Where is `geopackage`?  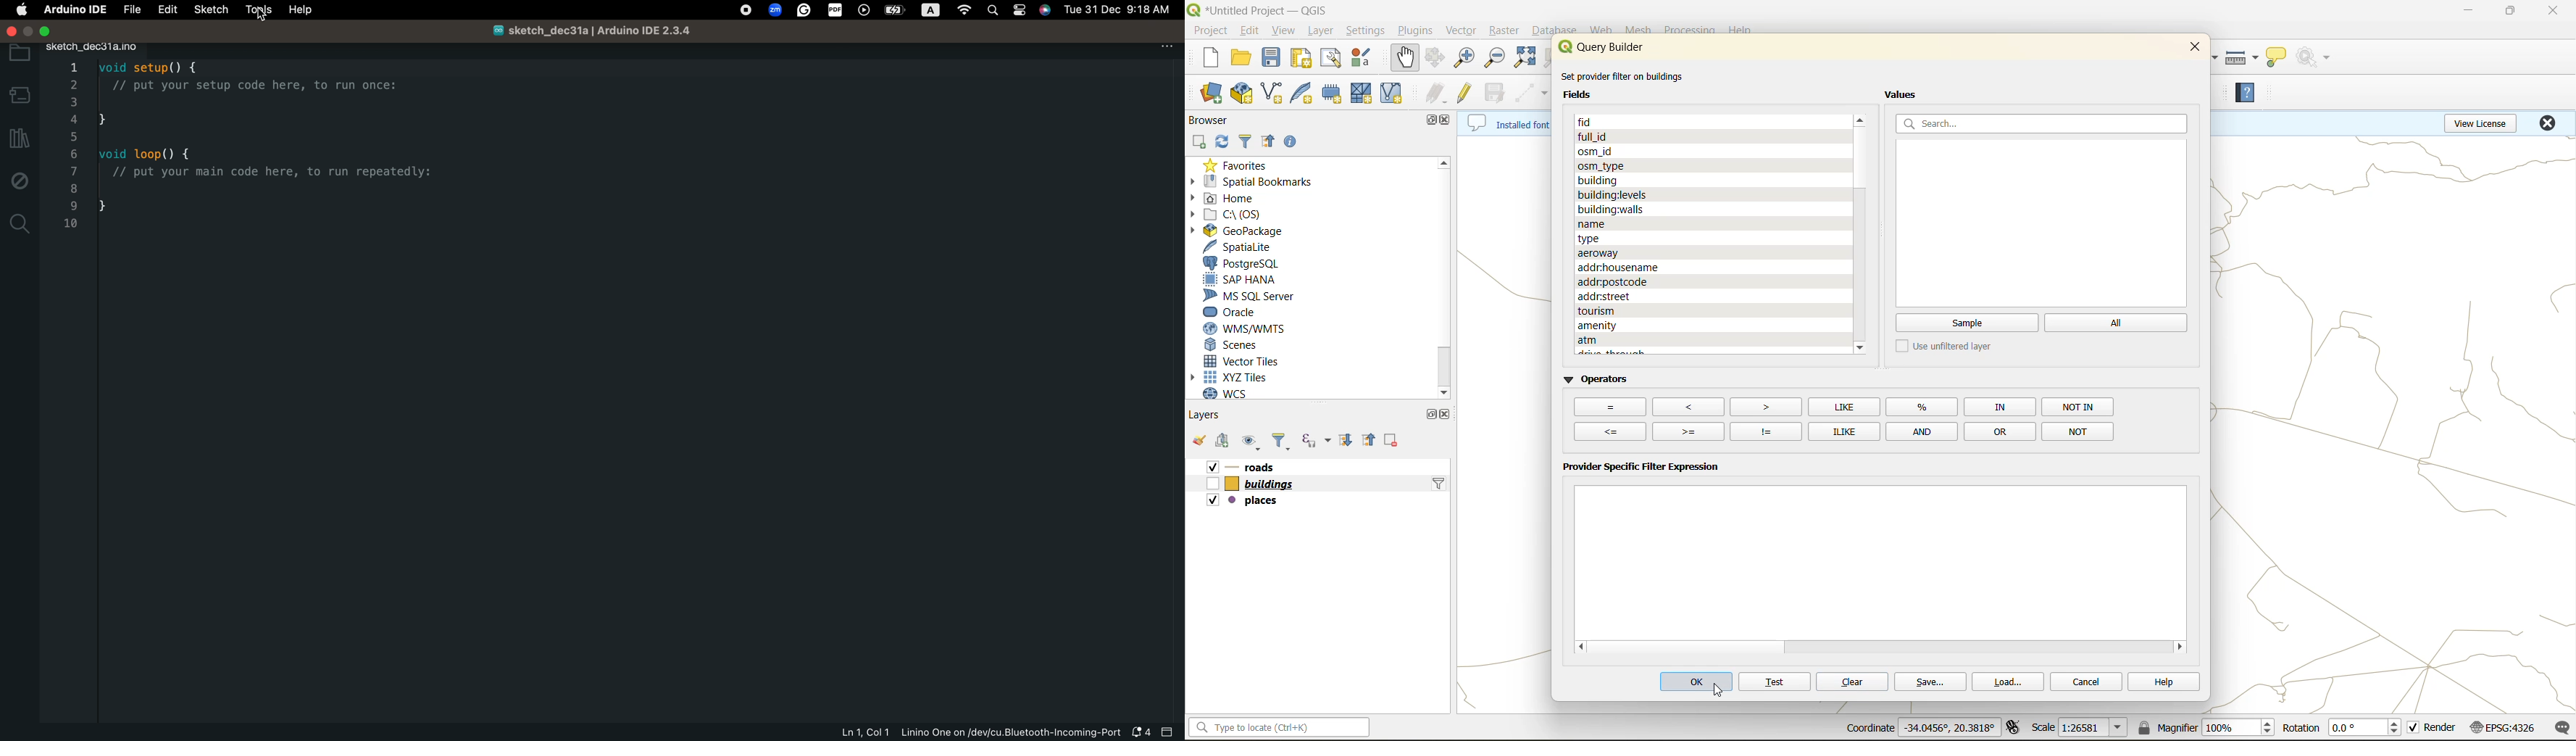 geopackage is located at coordinates (1253, 231).